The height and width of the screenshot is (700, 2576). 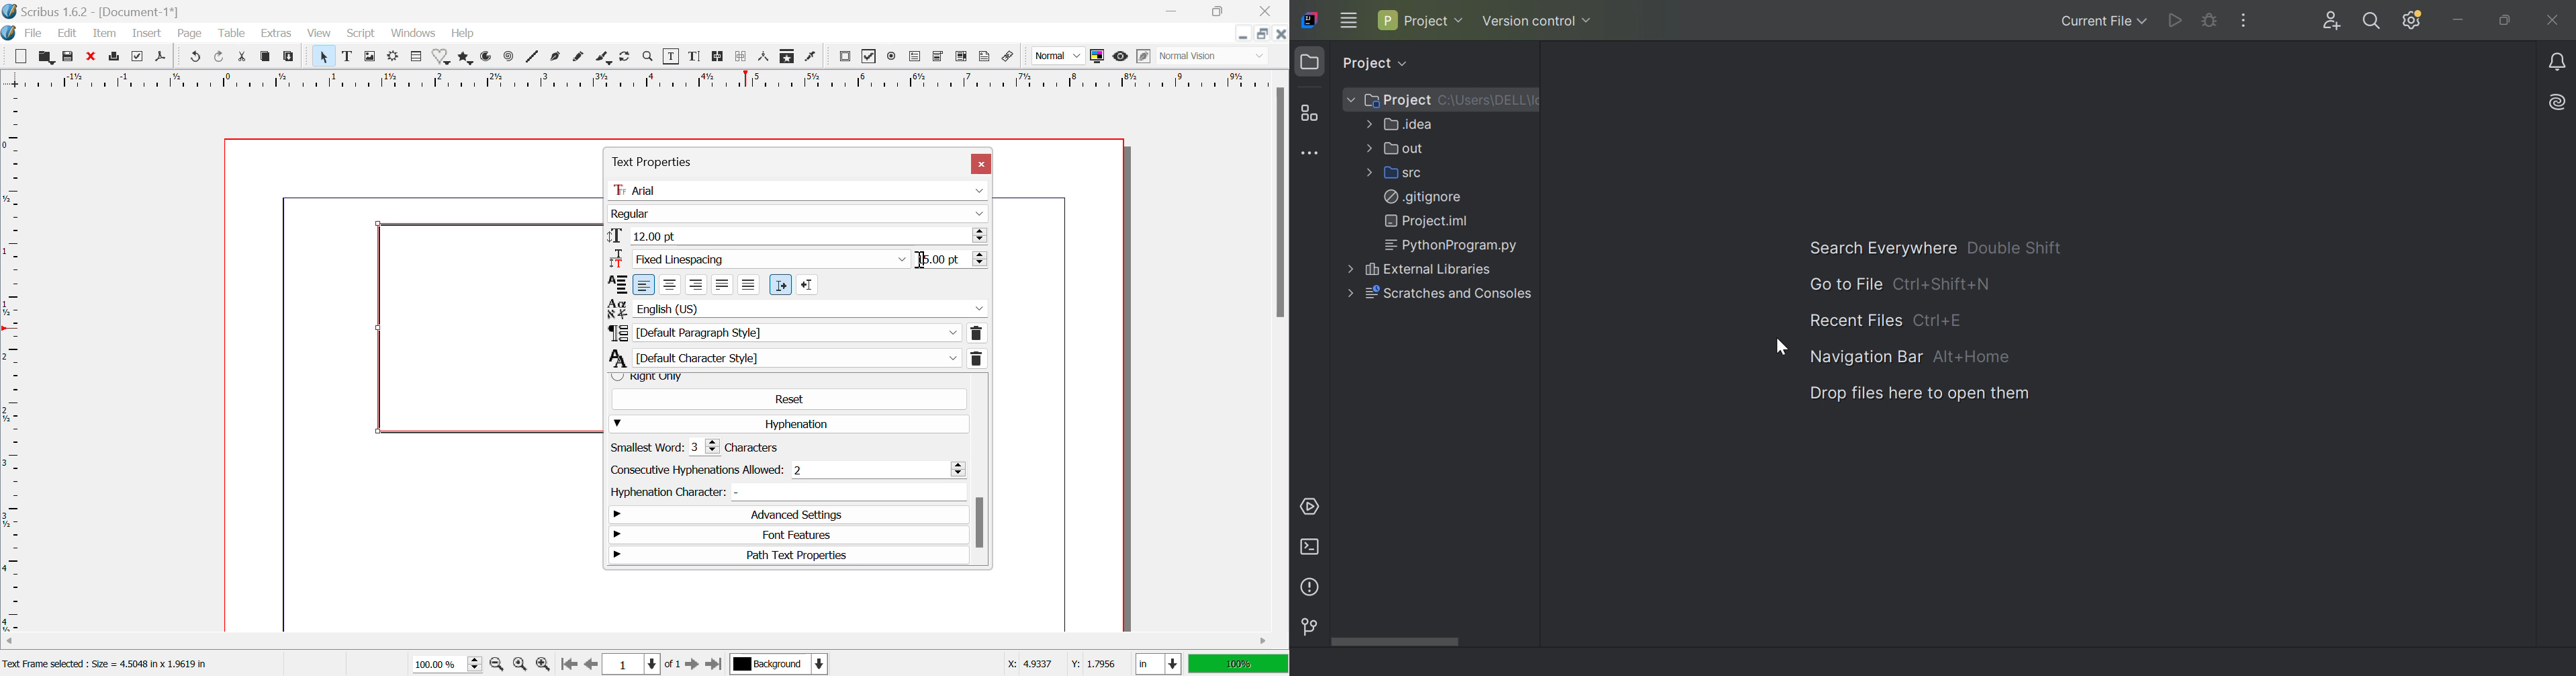 What do you see at coordinates (395, 56) in the screenshot?
I see `Render Frame` at bounding box center [395, 56].